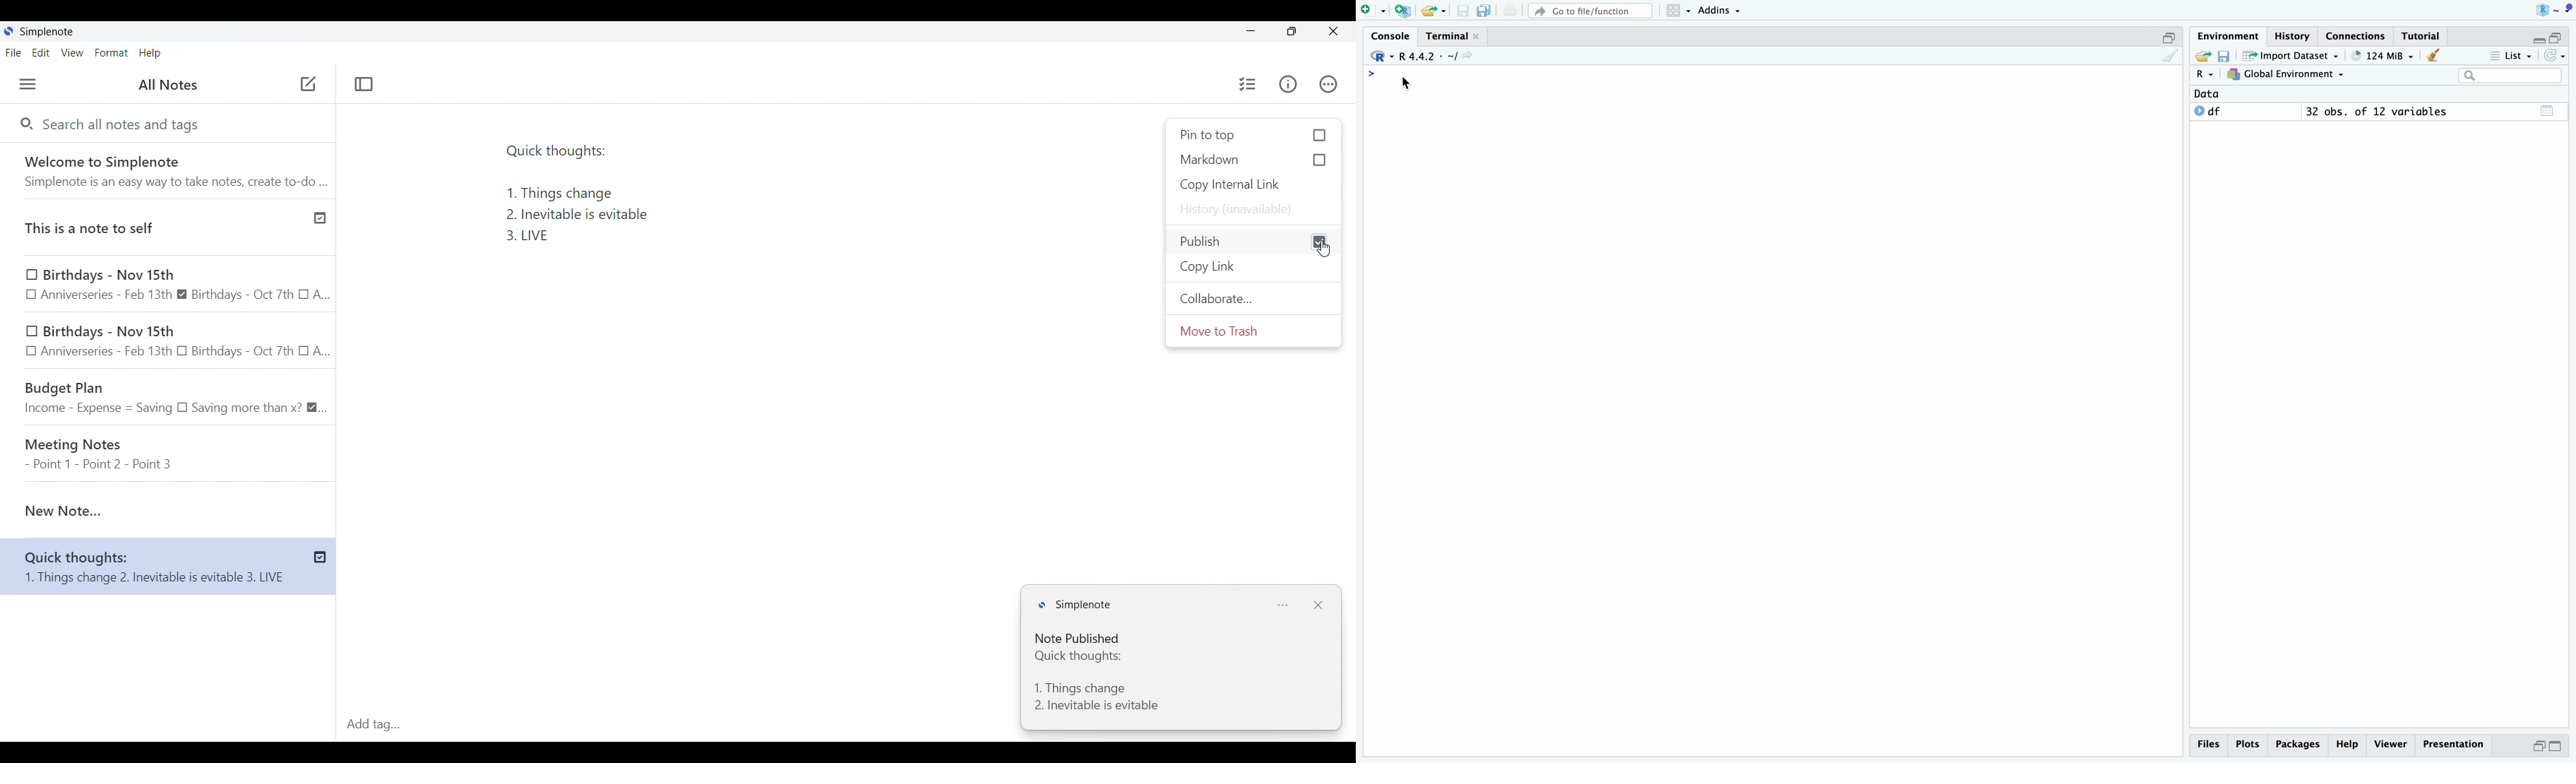 The image size is (2576, 784). I want to click on R 4.4.2 ~/, so click(1428, 57).